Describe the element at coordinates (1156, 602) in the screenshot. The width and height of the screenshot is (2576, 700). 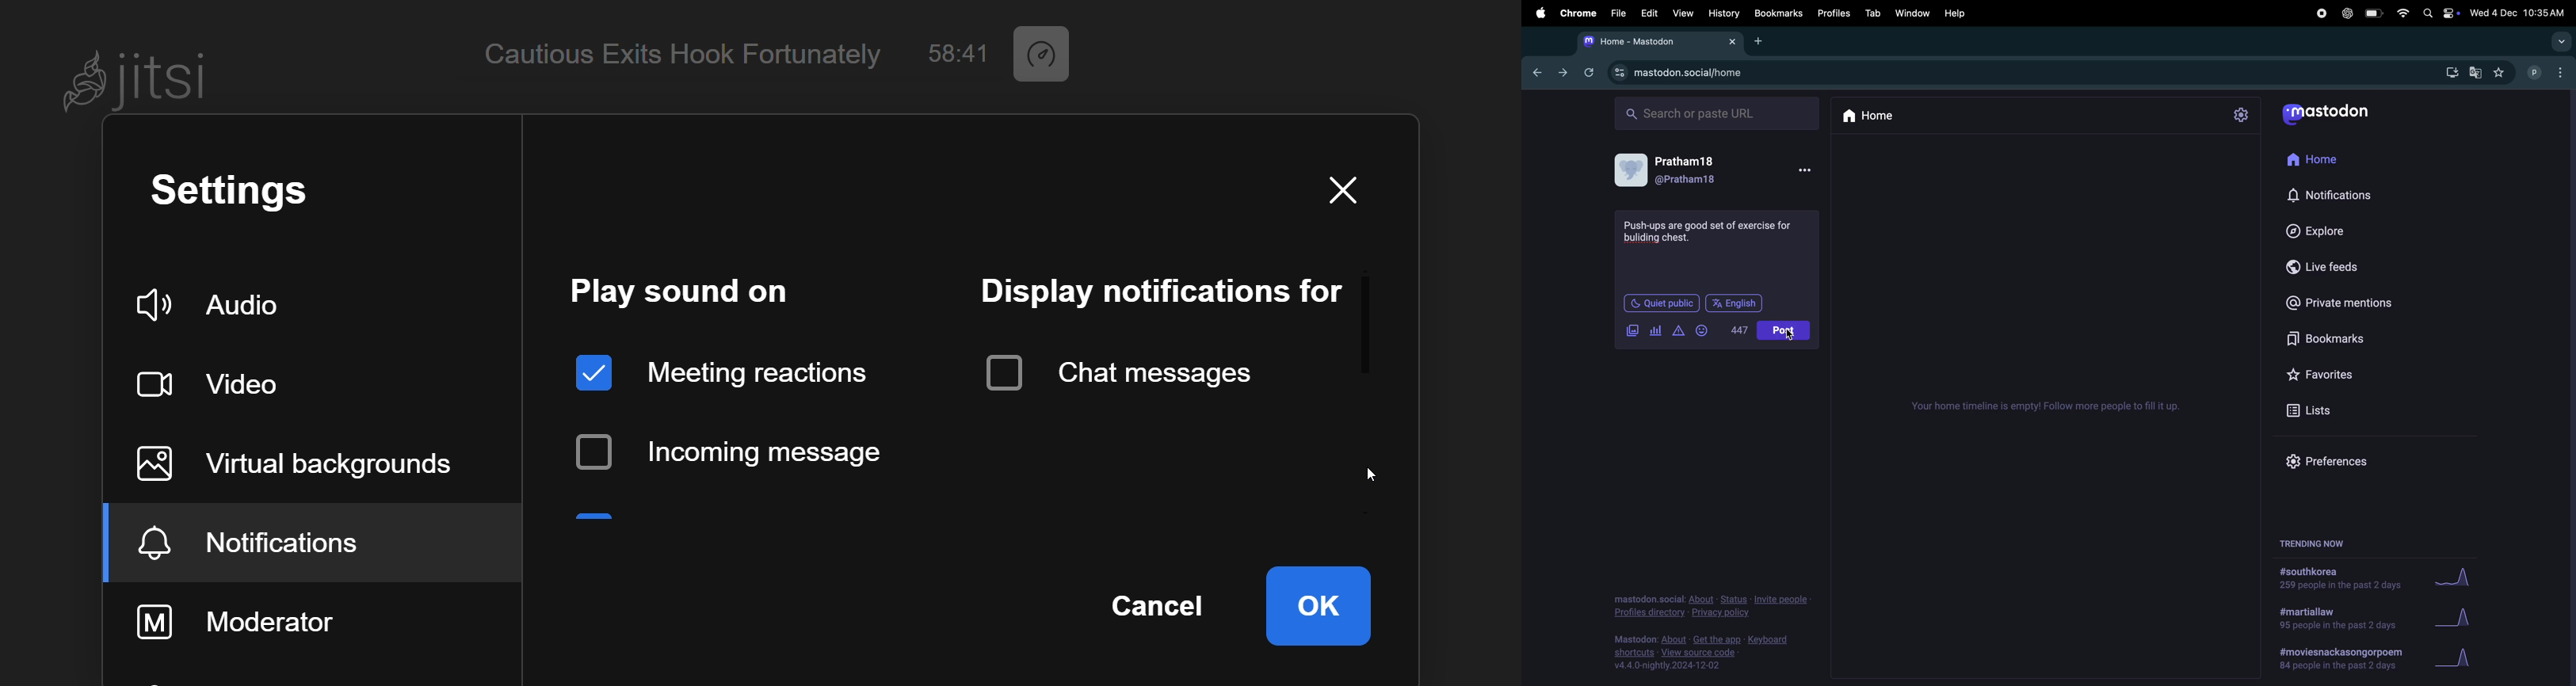
I see `cancel` at that location.